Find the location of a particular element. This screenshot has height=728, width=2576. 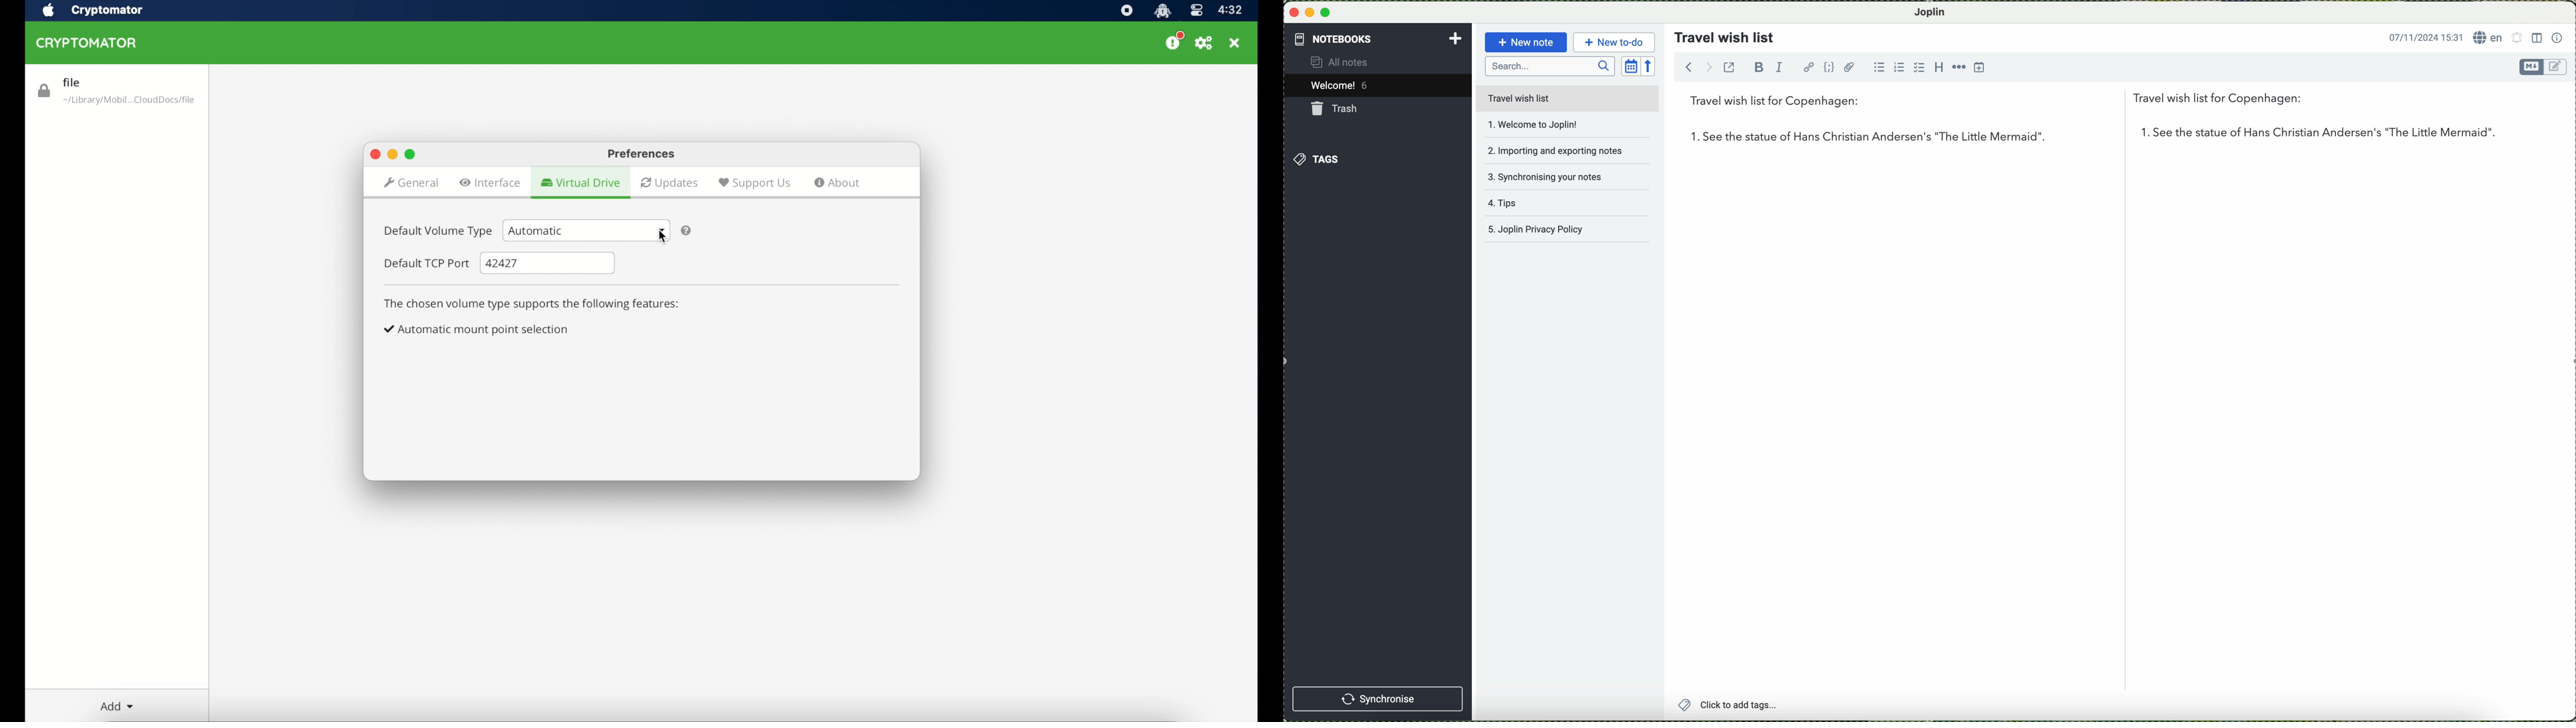

bold is located at coordinates (1759, 67).